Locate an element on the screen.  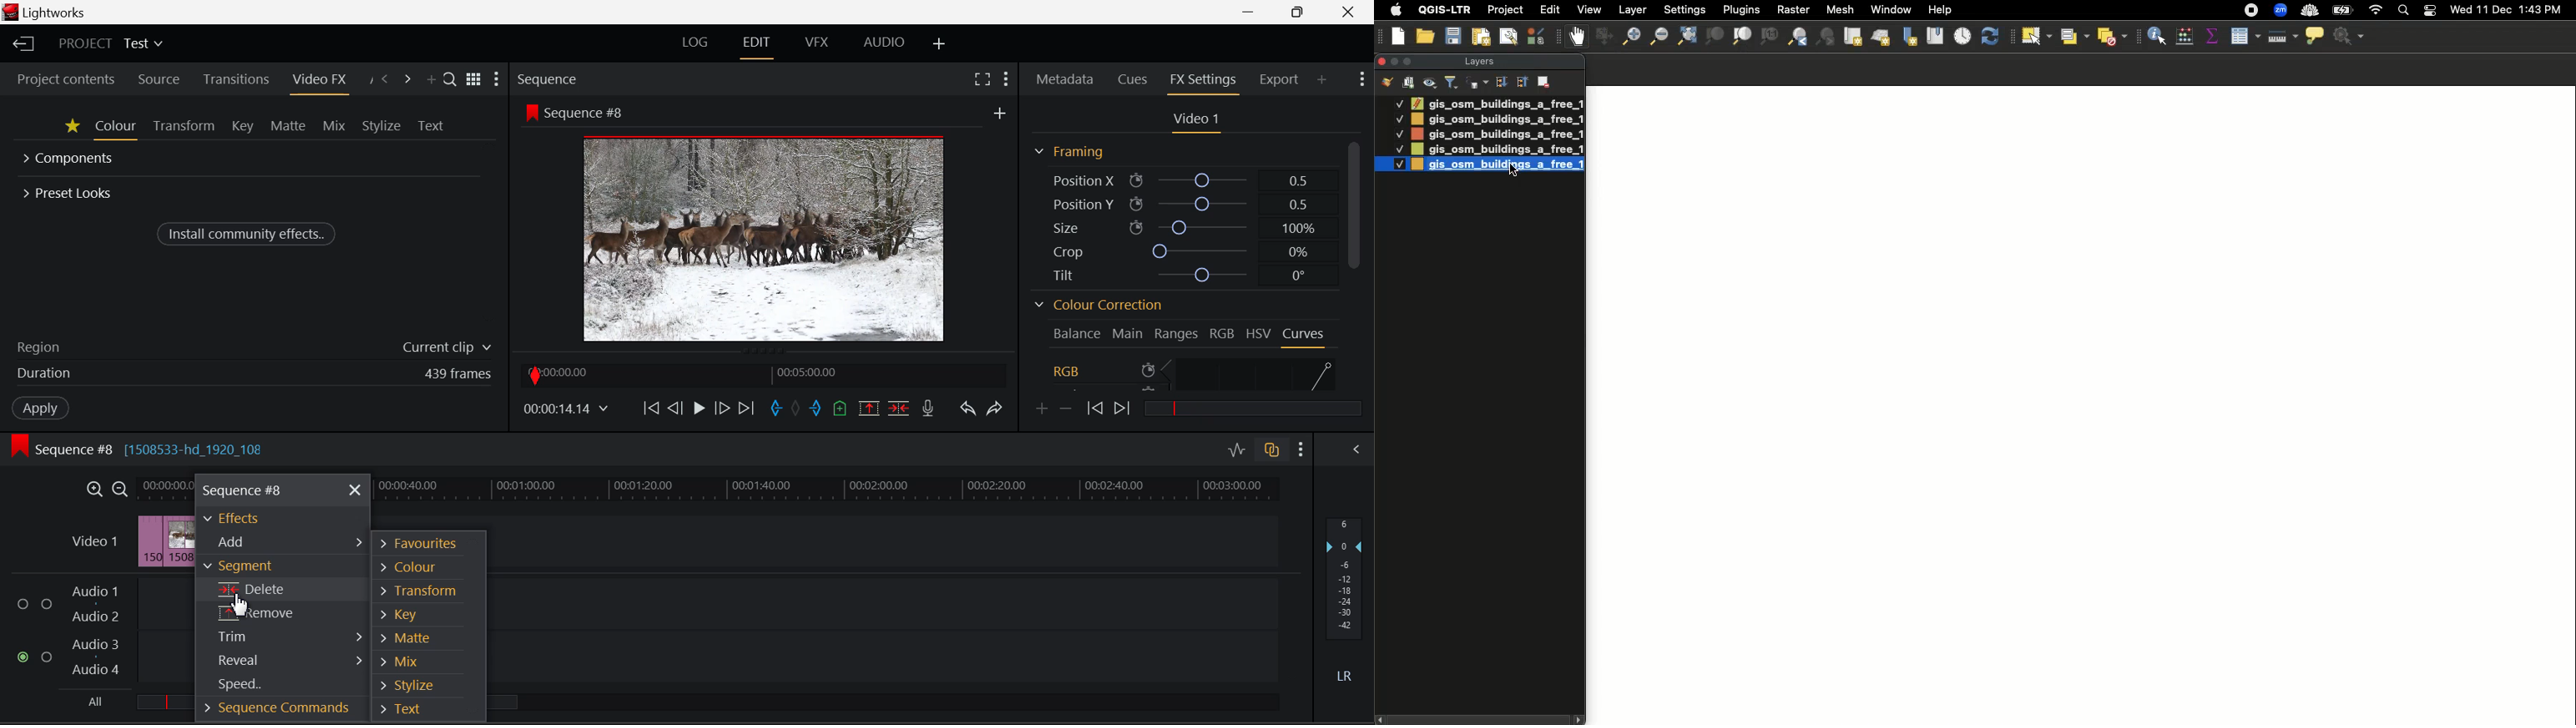
Filter legend by expression is located at coordinates (1477, 83).